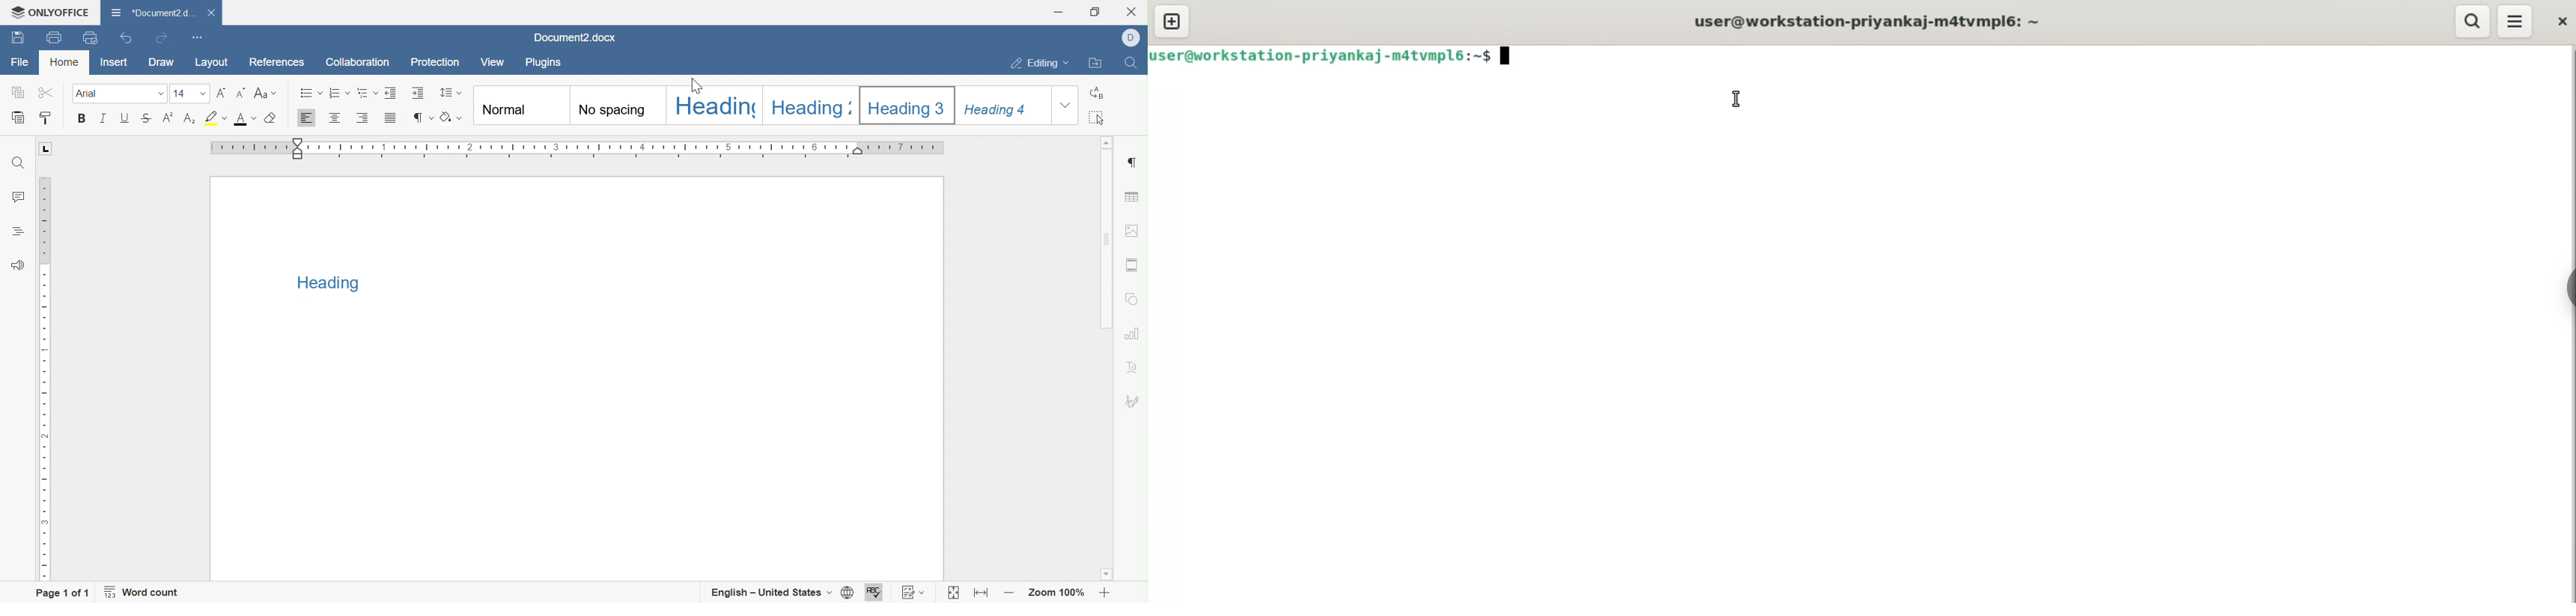  What do you see at coordinates (1133, 39) in the screenshot?
I see `DELL` at bounding box center [1133, 39].